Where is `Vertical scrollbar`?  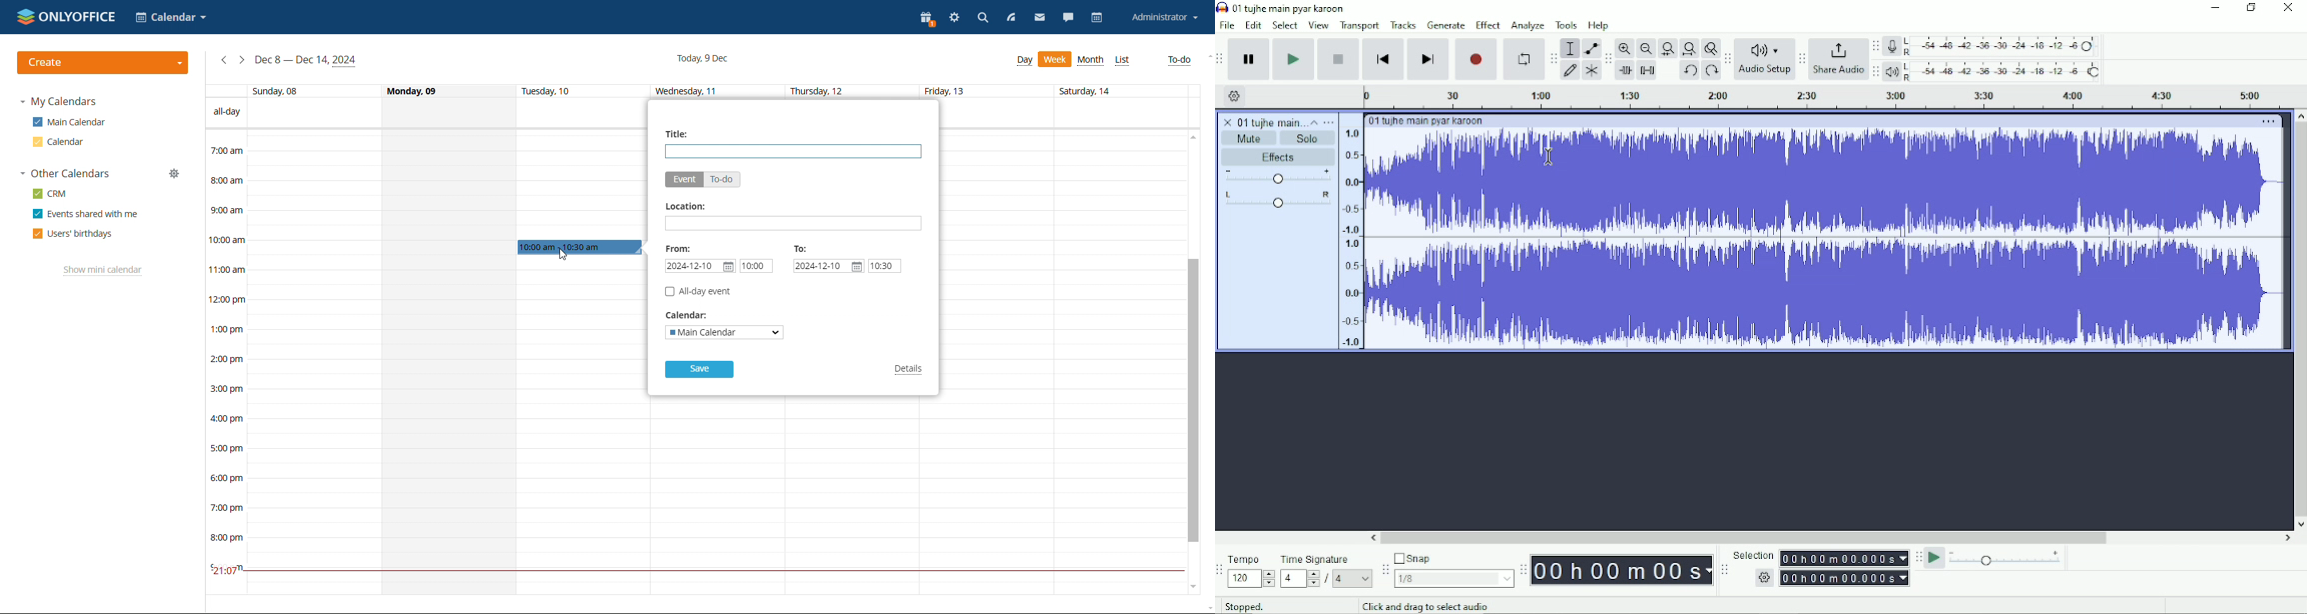
Vertical scrollbar is located at coordinates (2300, 313).